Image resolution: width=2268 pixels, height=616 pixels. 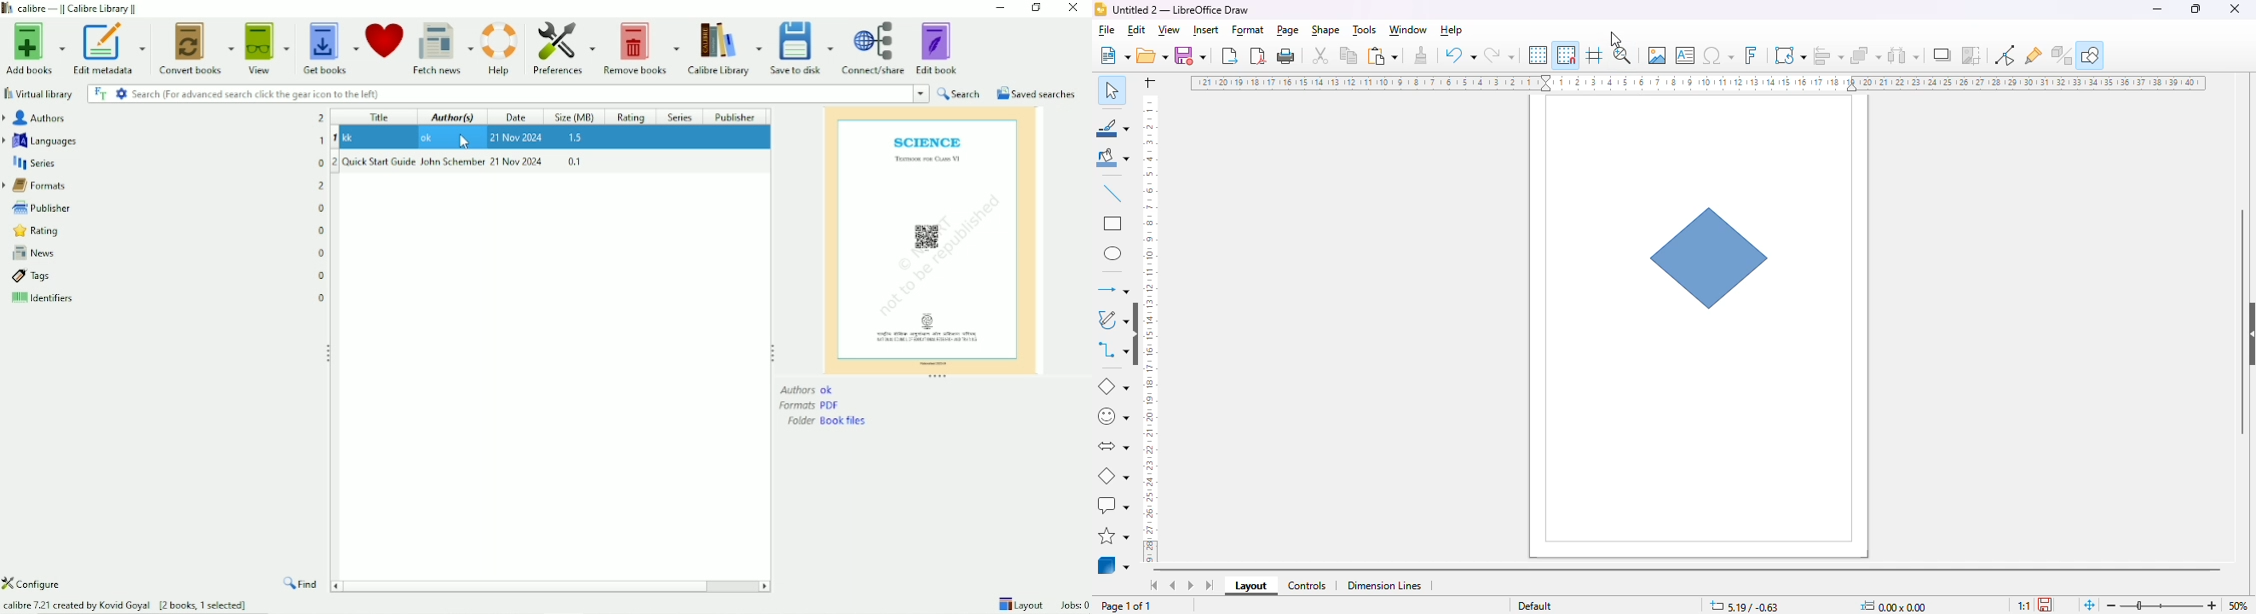 What do you see at coordinates (1537, 55) in the screenshot?
I see `display grid` at bounding box center [1537, 55].